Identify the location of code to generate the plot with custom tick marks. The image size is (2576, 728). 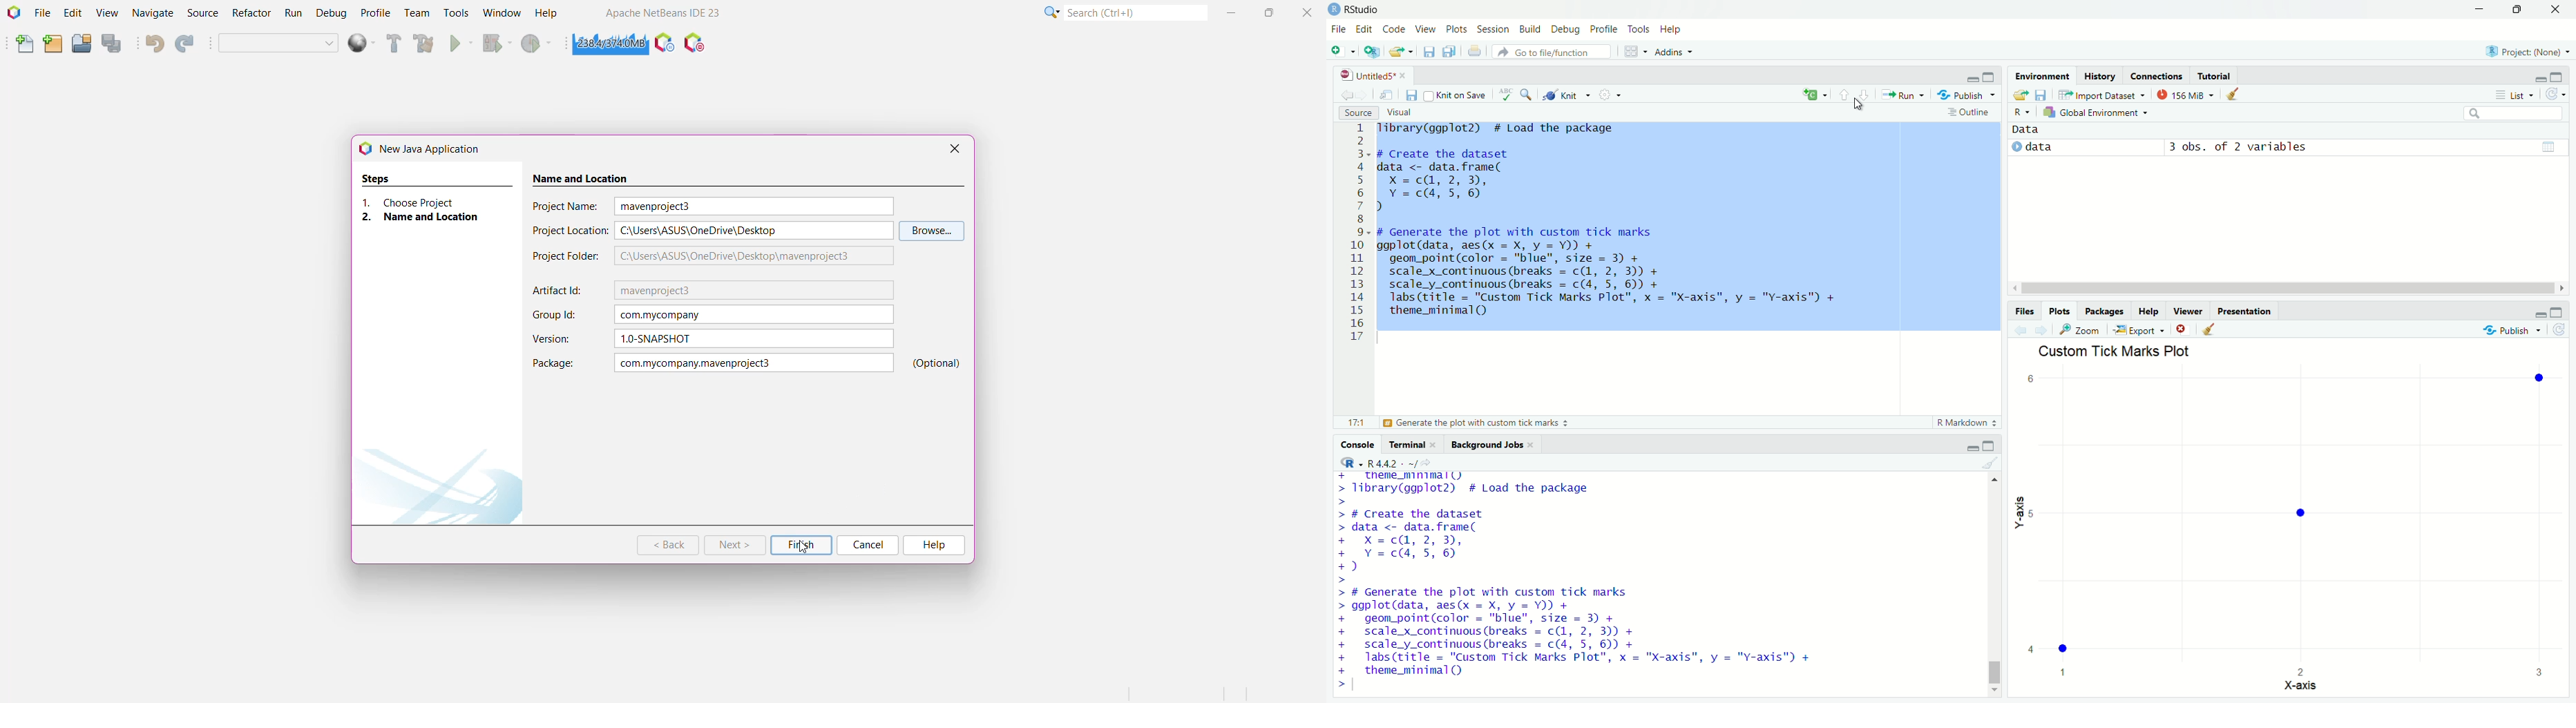
(1617, 276).